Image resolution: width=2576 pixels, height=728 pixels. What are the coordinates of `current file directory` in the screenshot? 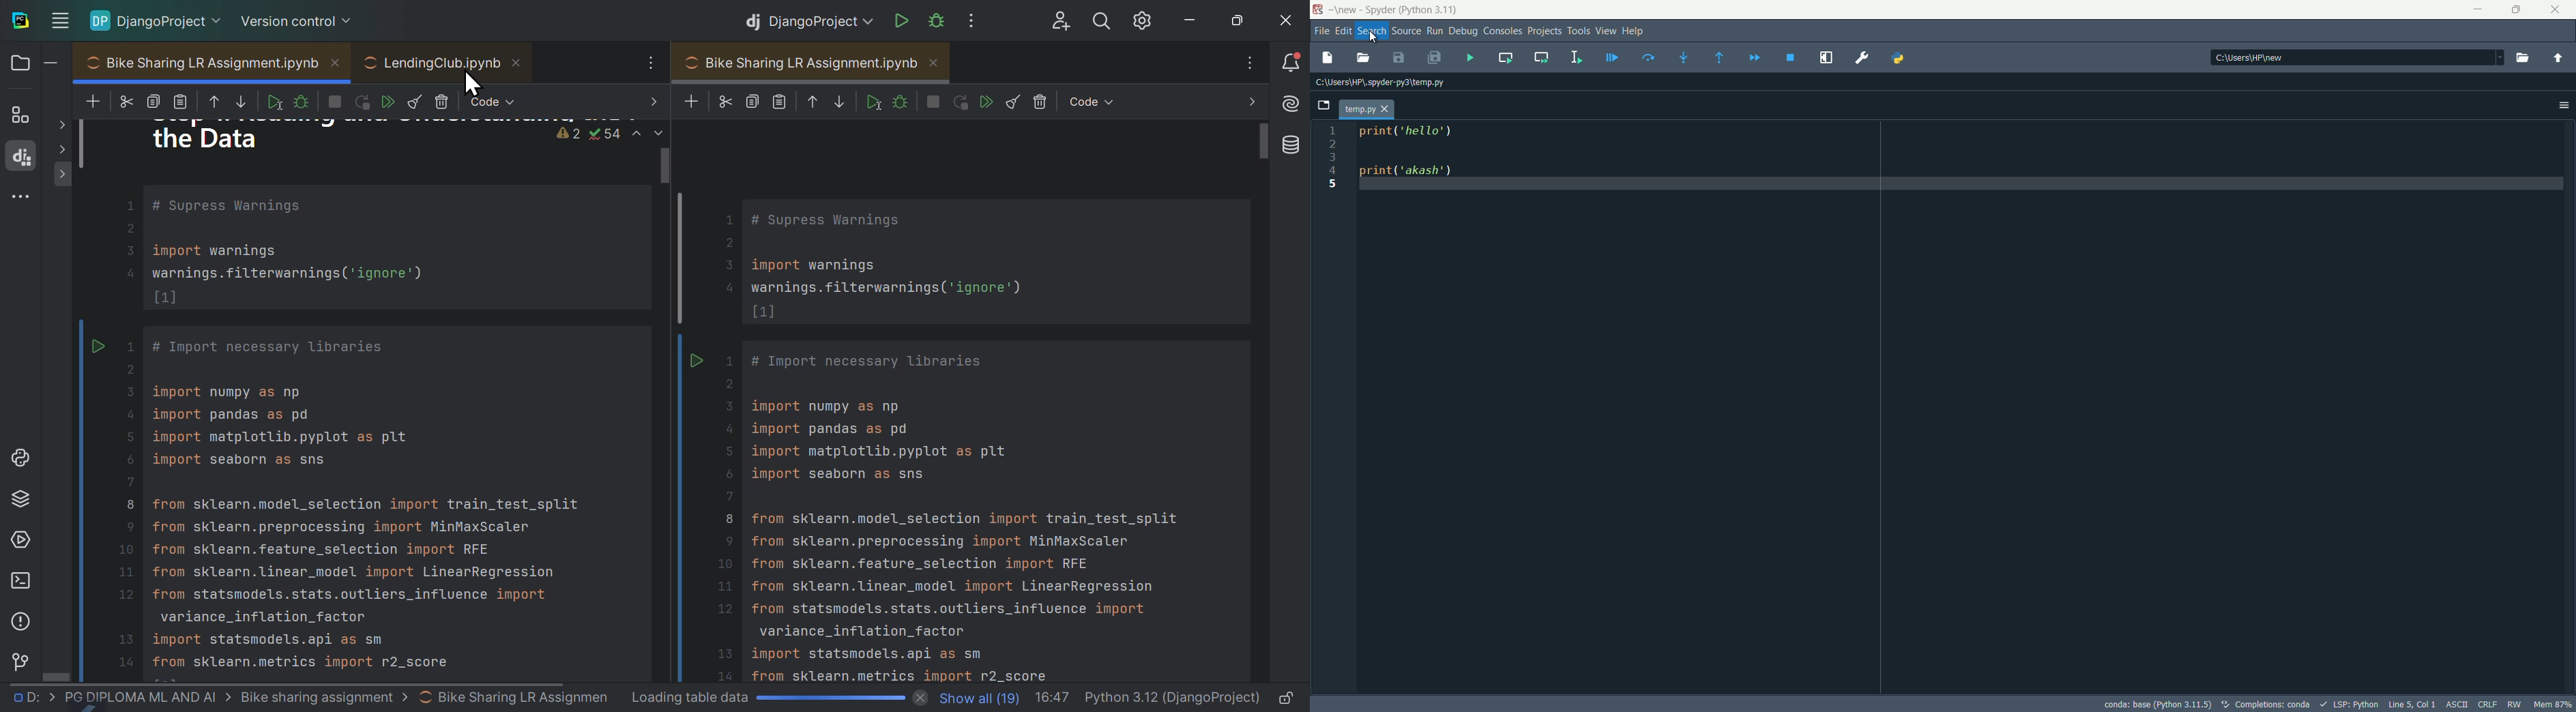 It's located at (1380, 82).